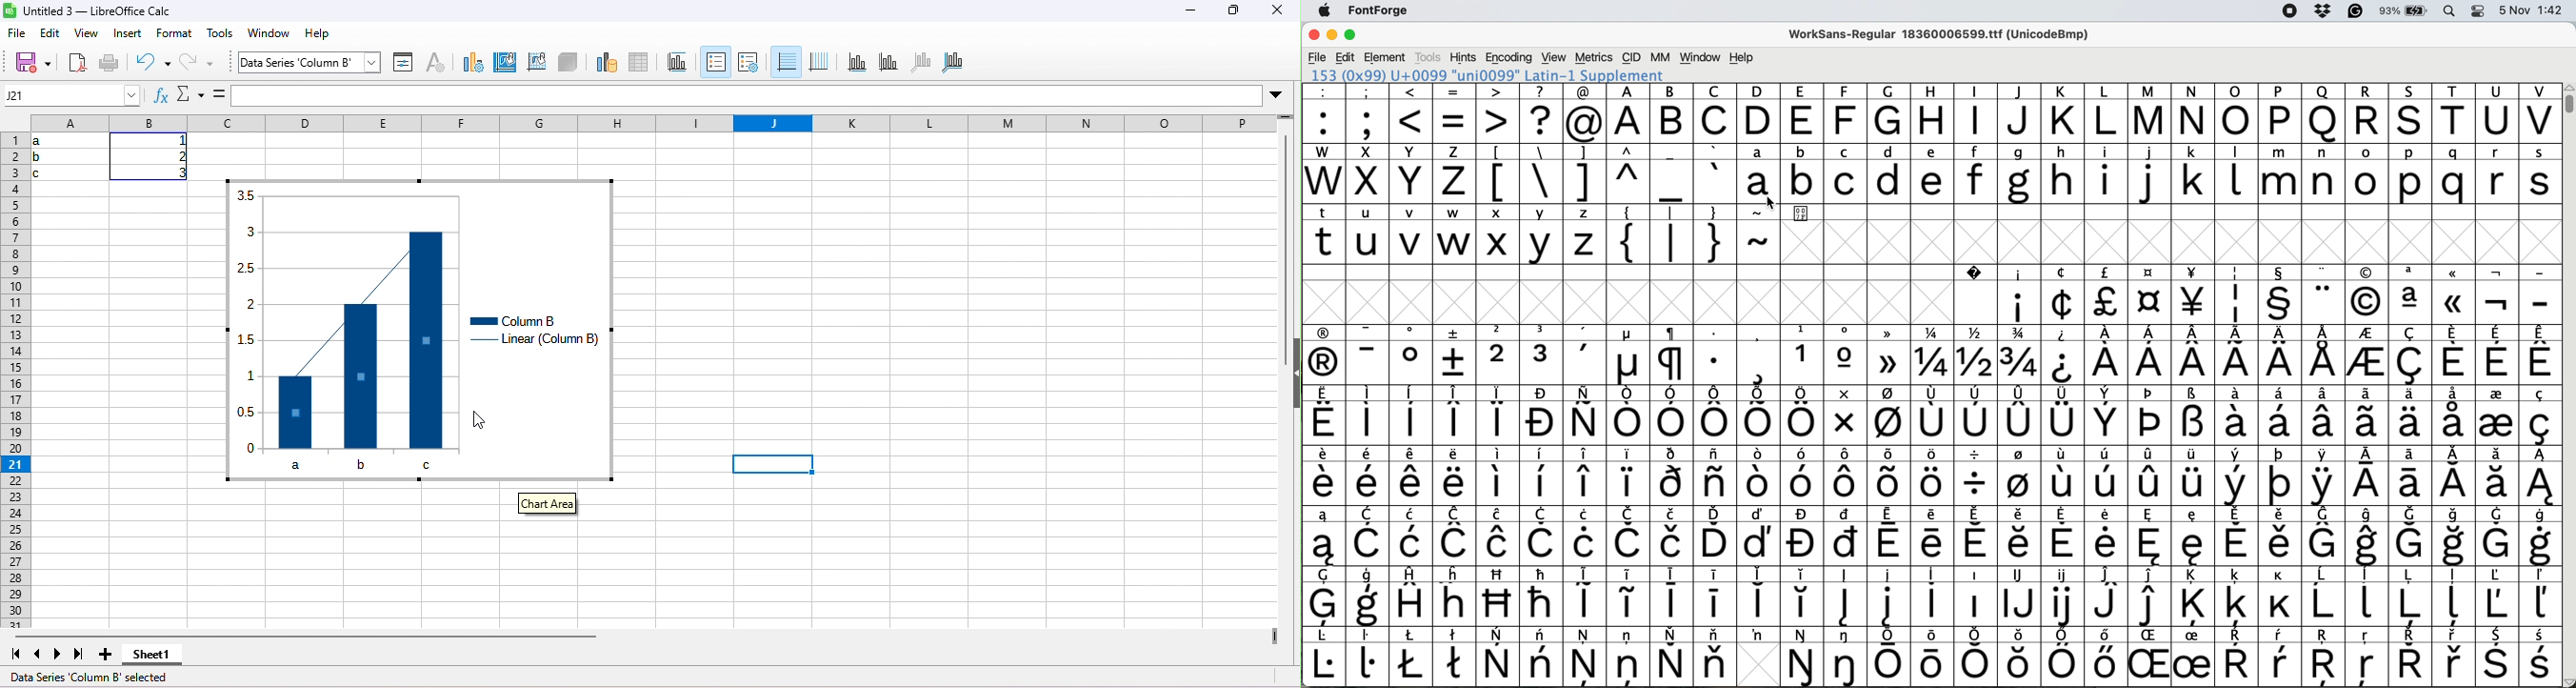  What do you see at coordinates (61, 657) in the screenshot?
I see `next sheet` at bounding box center [61, 657].